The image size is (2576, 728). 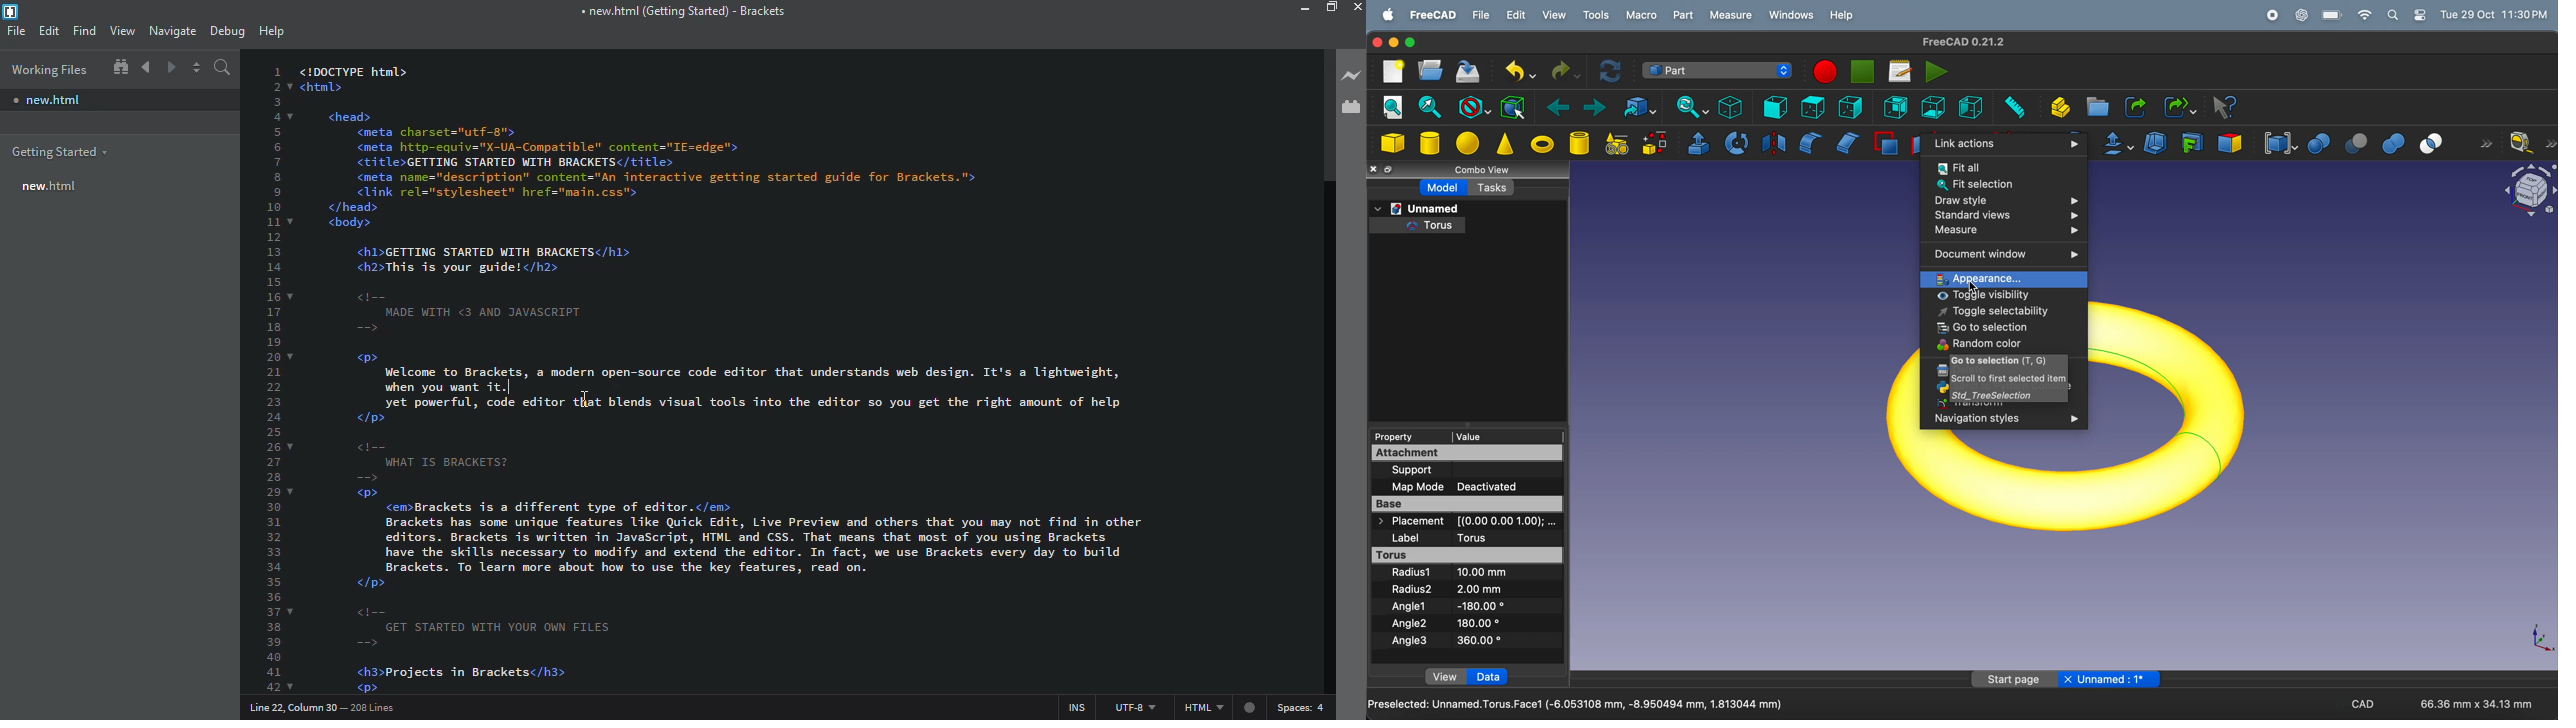 I want to click on debug, so click(x=227, y=32).